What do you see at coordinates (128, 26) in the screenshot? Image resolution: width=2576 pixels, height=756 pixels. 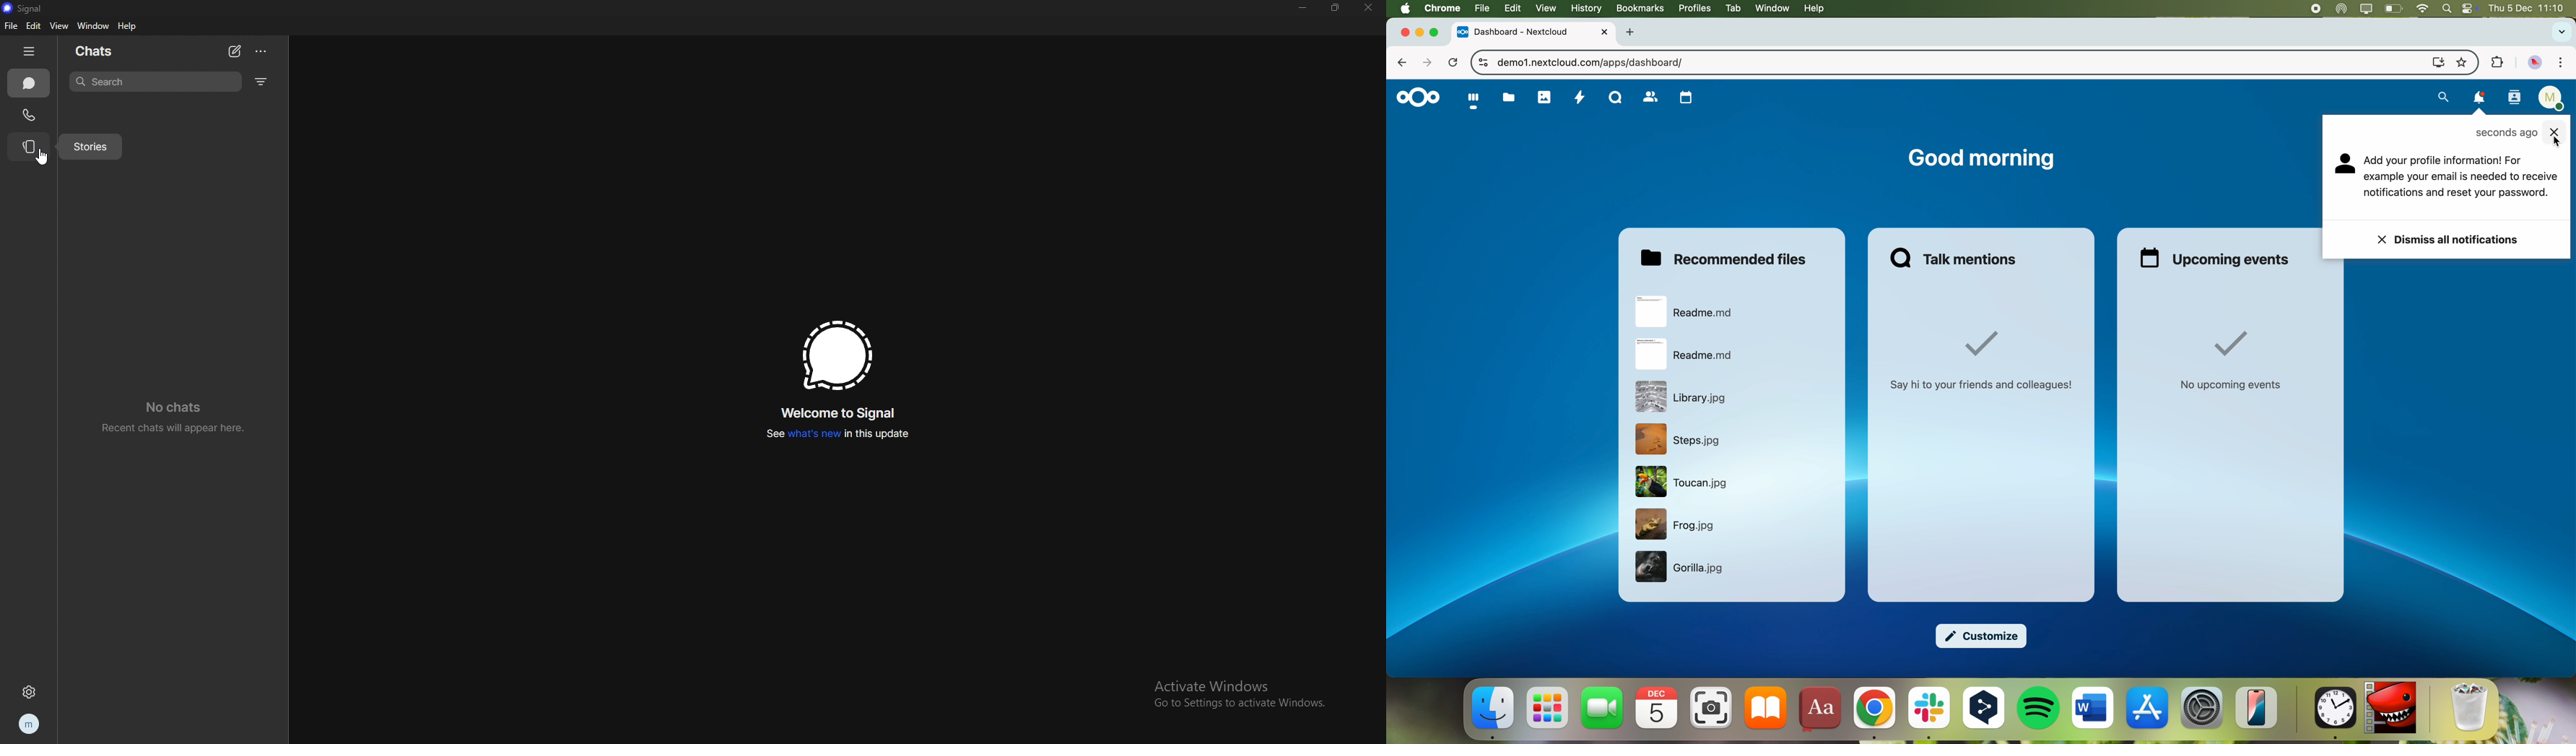 I see `help` at bounding box center [128, 26].